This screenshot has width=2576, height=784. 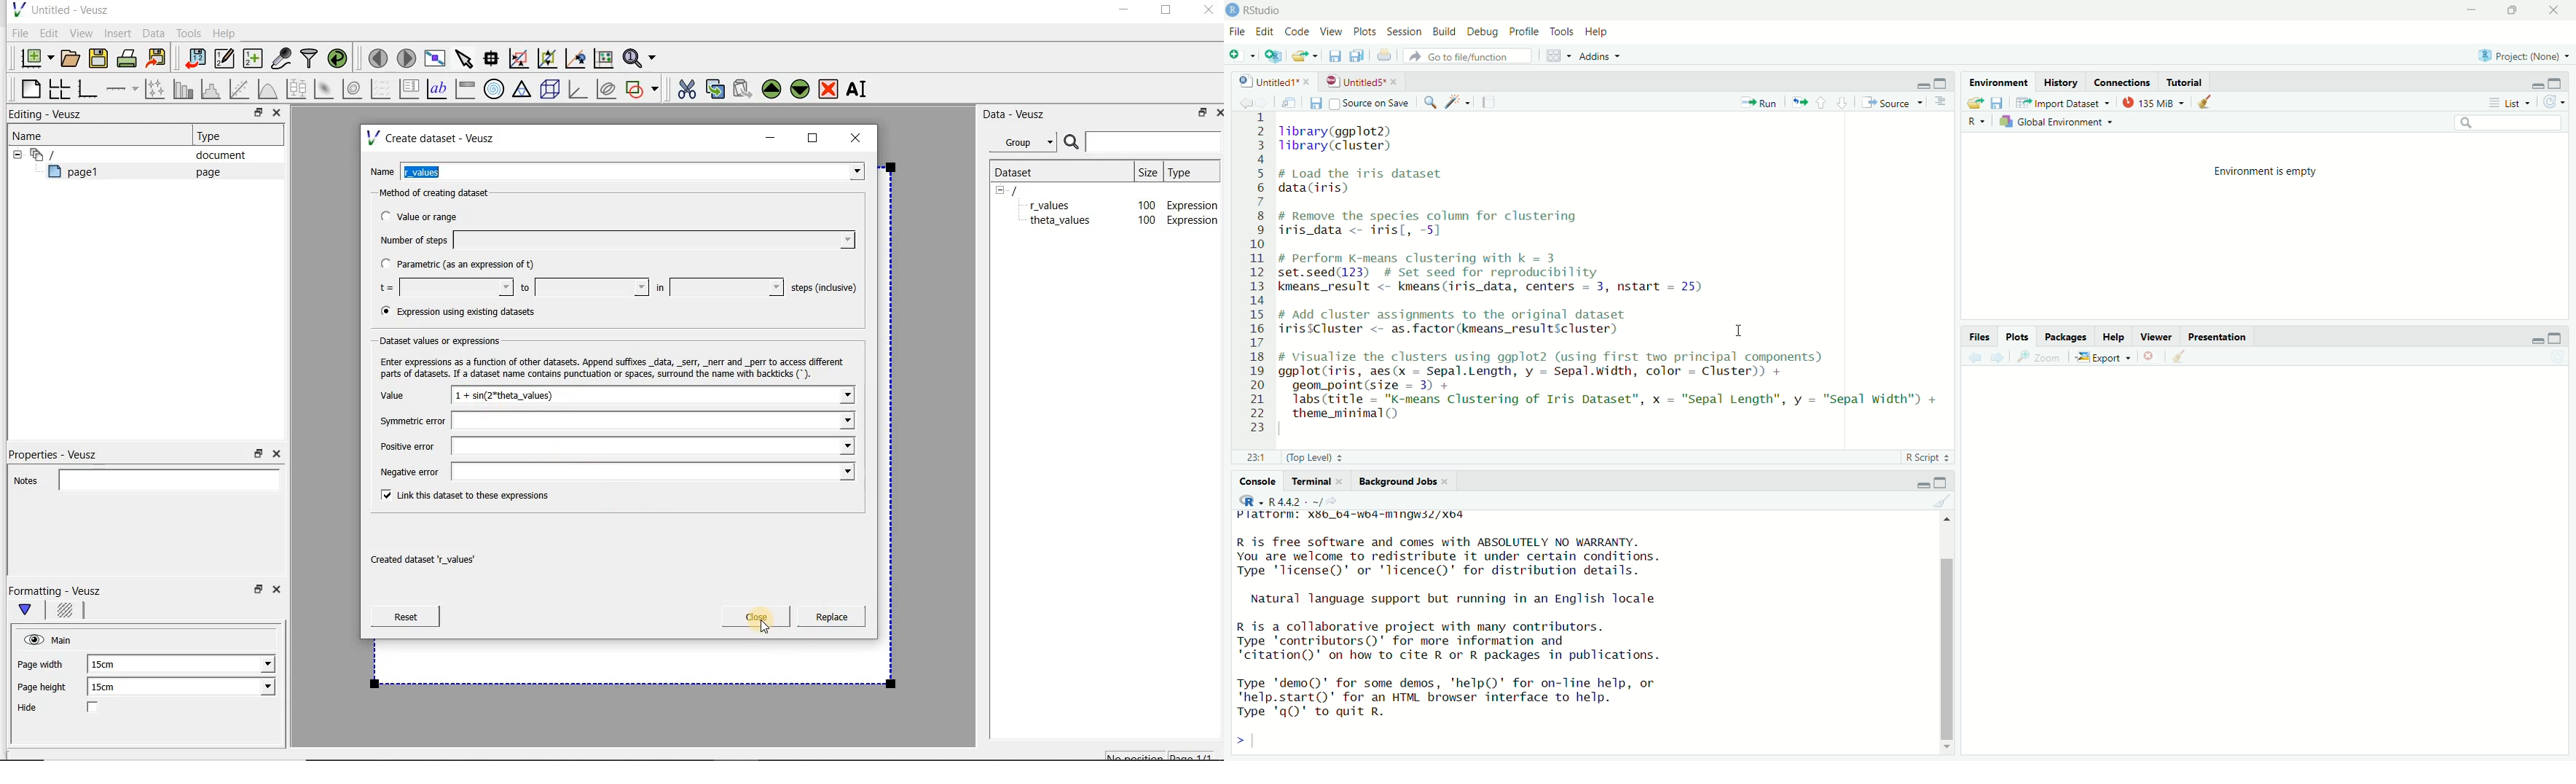 What do you see at coordinates (1021, 171) in the screenshot?
I see `Dataset` at bounding box center [1021, 171].